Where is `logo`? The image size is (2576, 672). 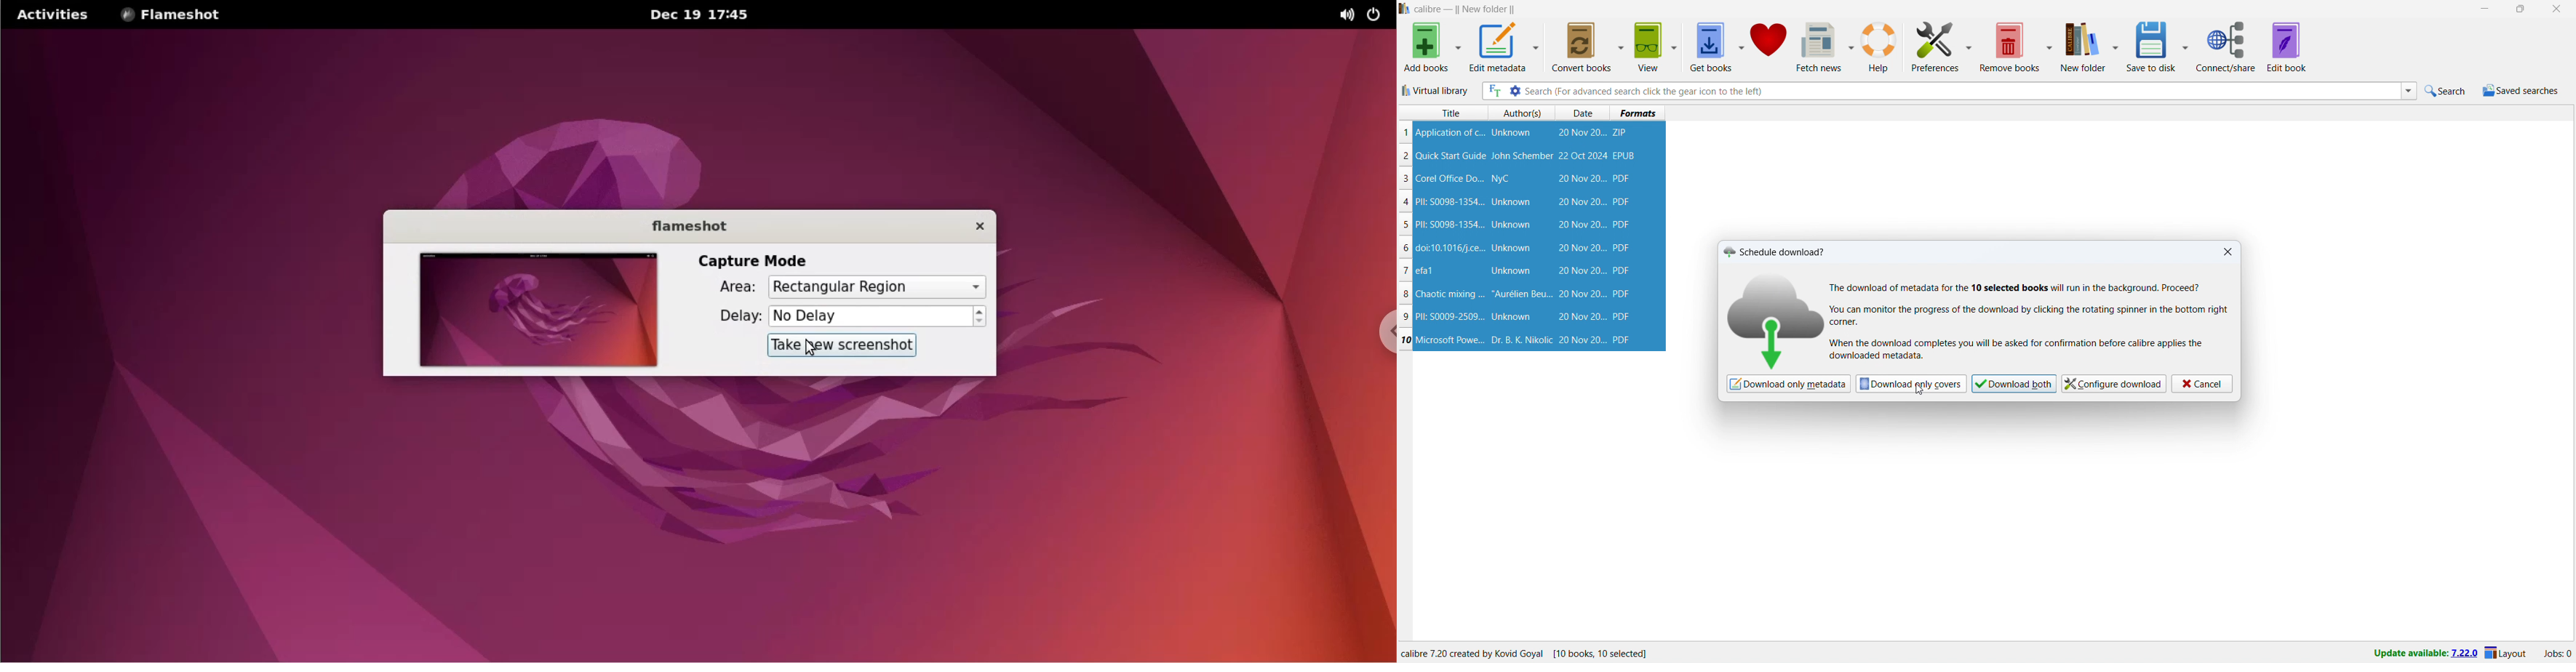
logo is located at coordinates (1779, 318).